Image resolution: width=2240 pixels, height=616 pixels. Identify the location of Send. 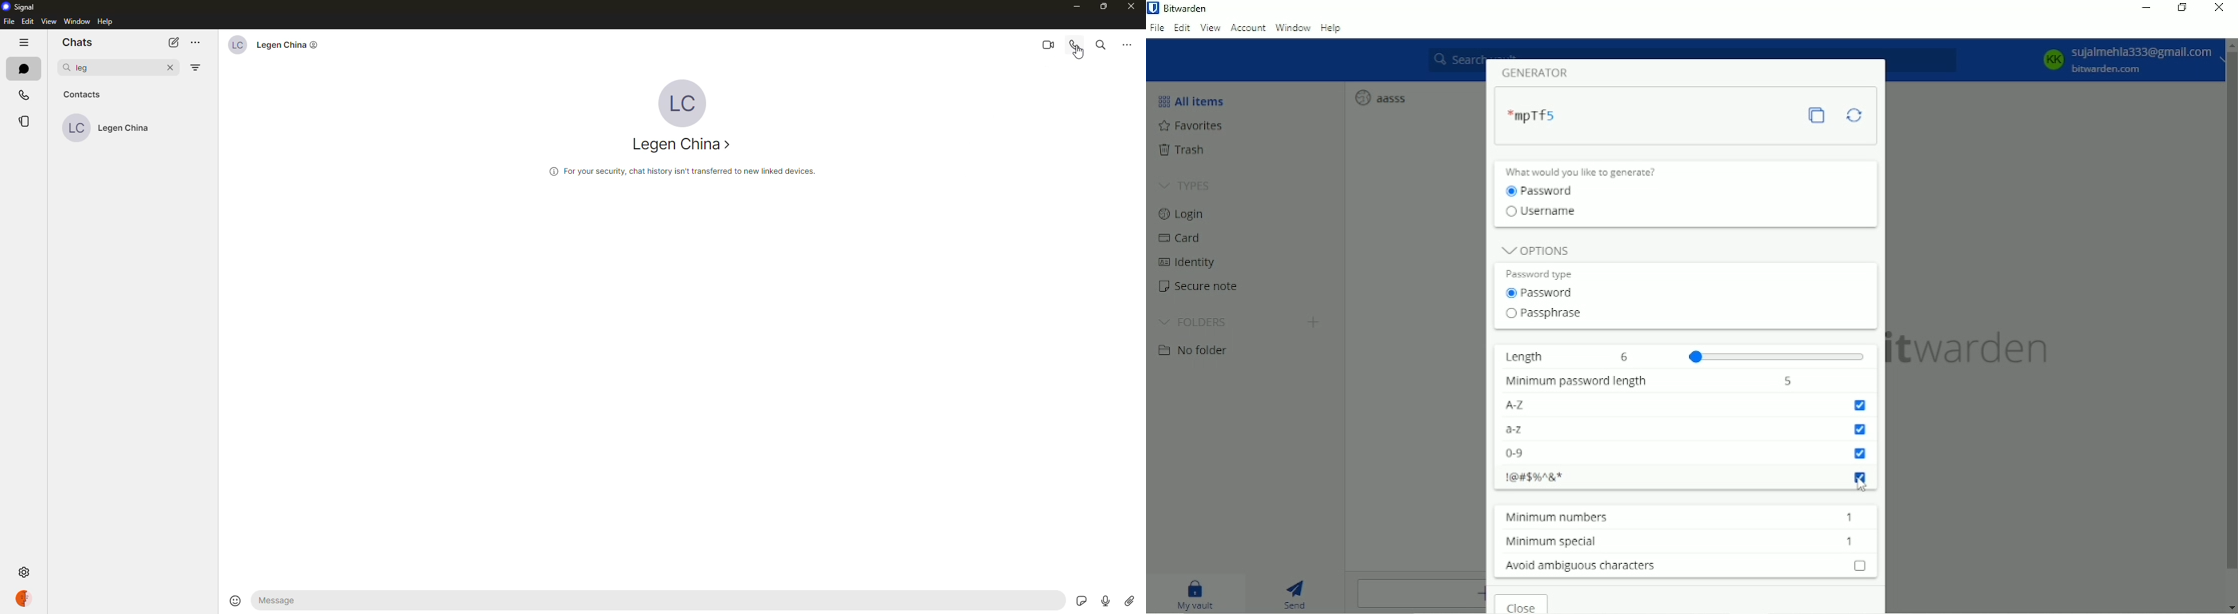
(1298, 592).